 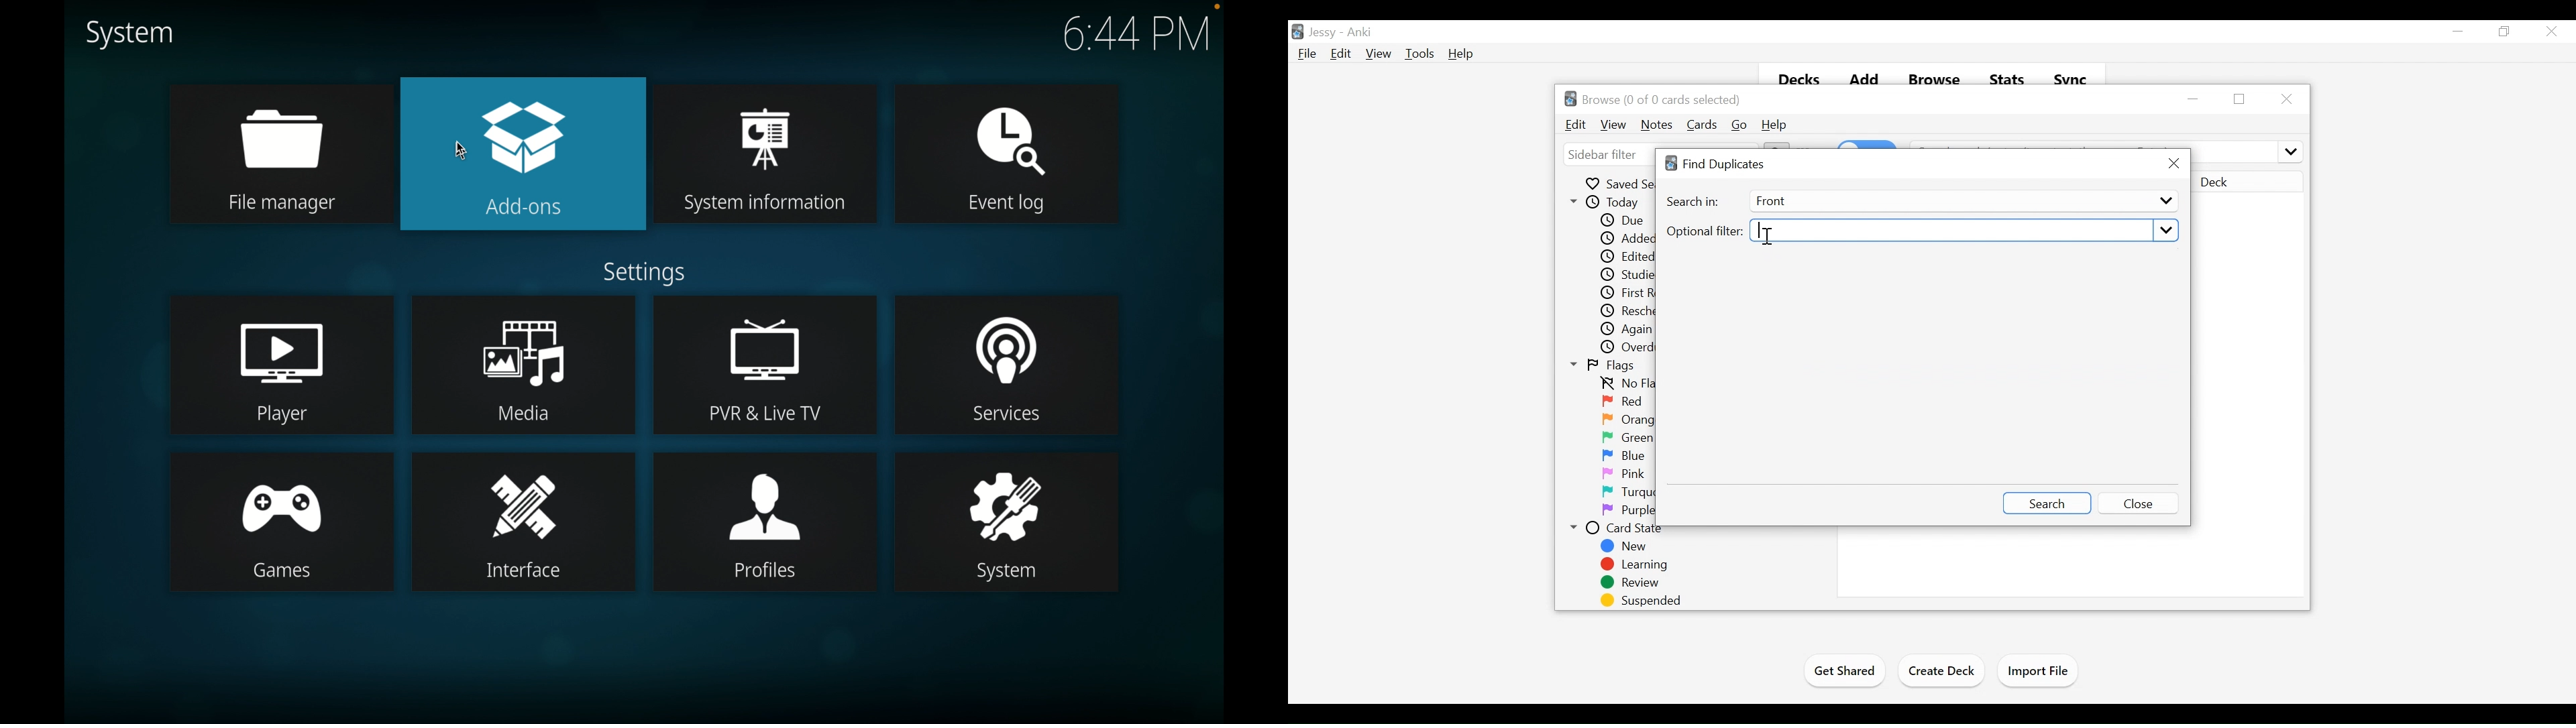 I want to click on Purple, so click(x=1629, y=511).